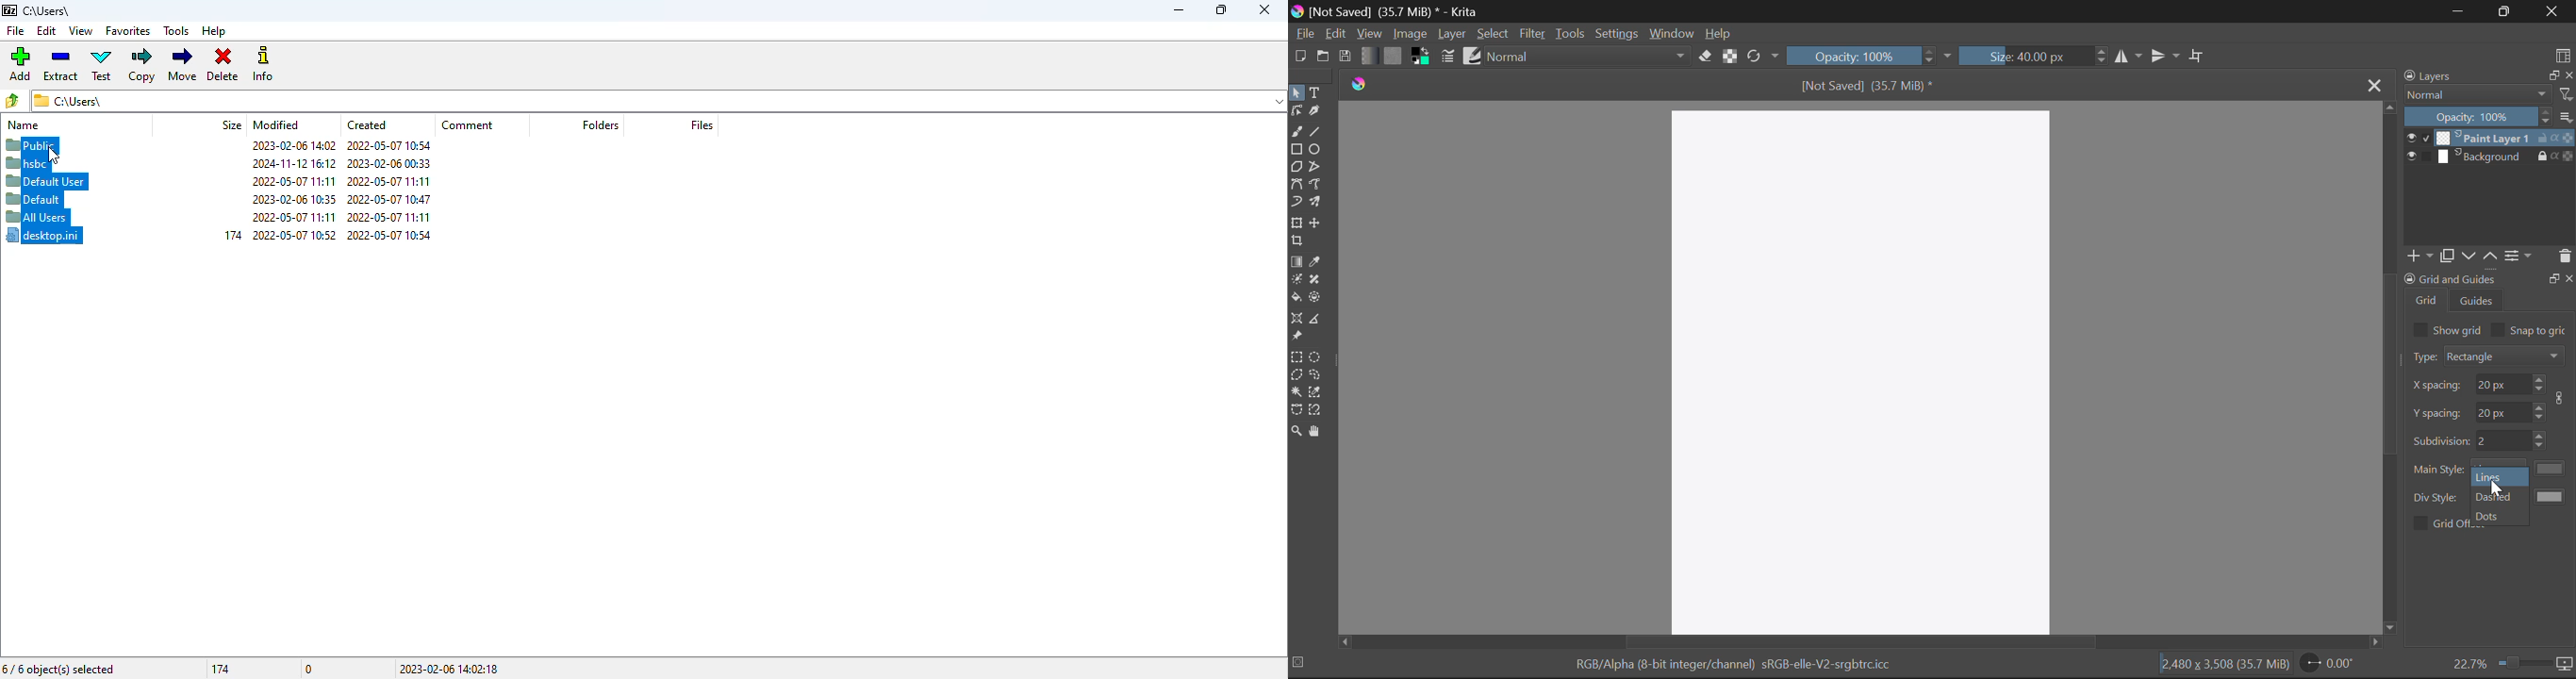 The image size is (2576, 700). What do you see at coordinates (2427, 300) in the screenshot?
I see `grid` at bounding box center [2427, 300].